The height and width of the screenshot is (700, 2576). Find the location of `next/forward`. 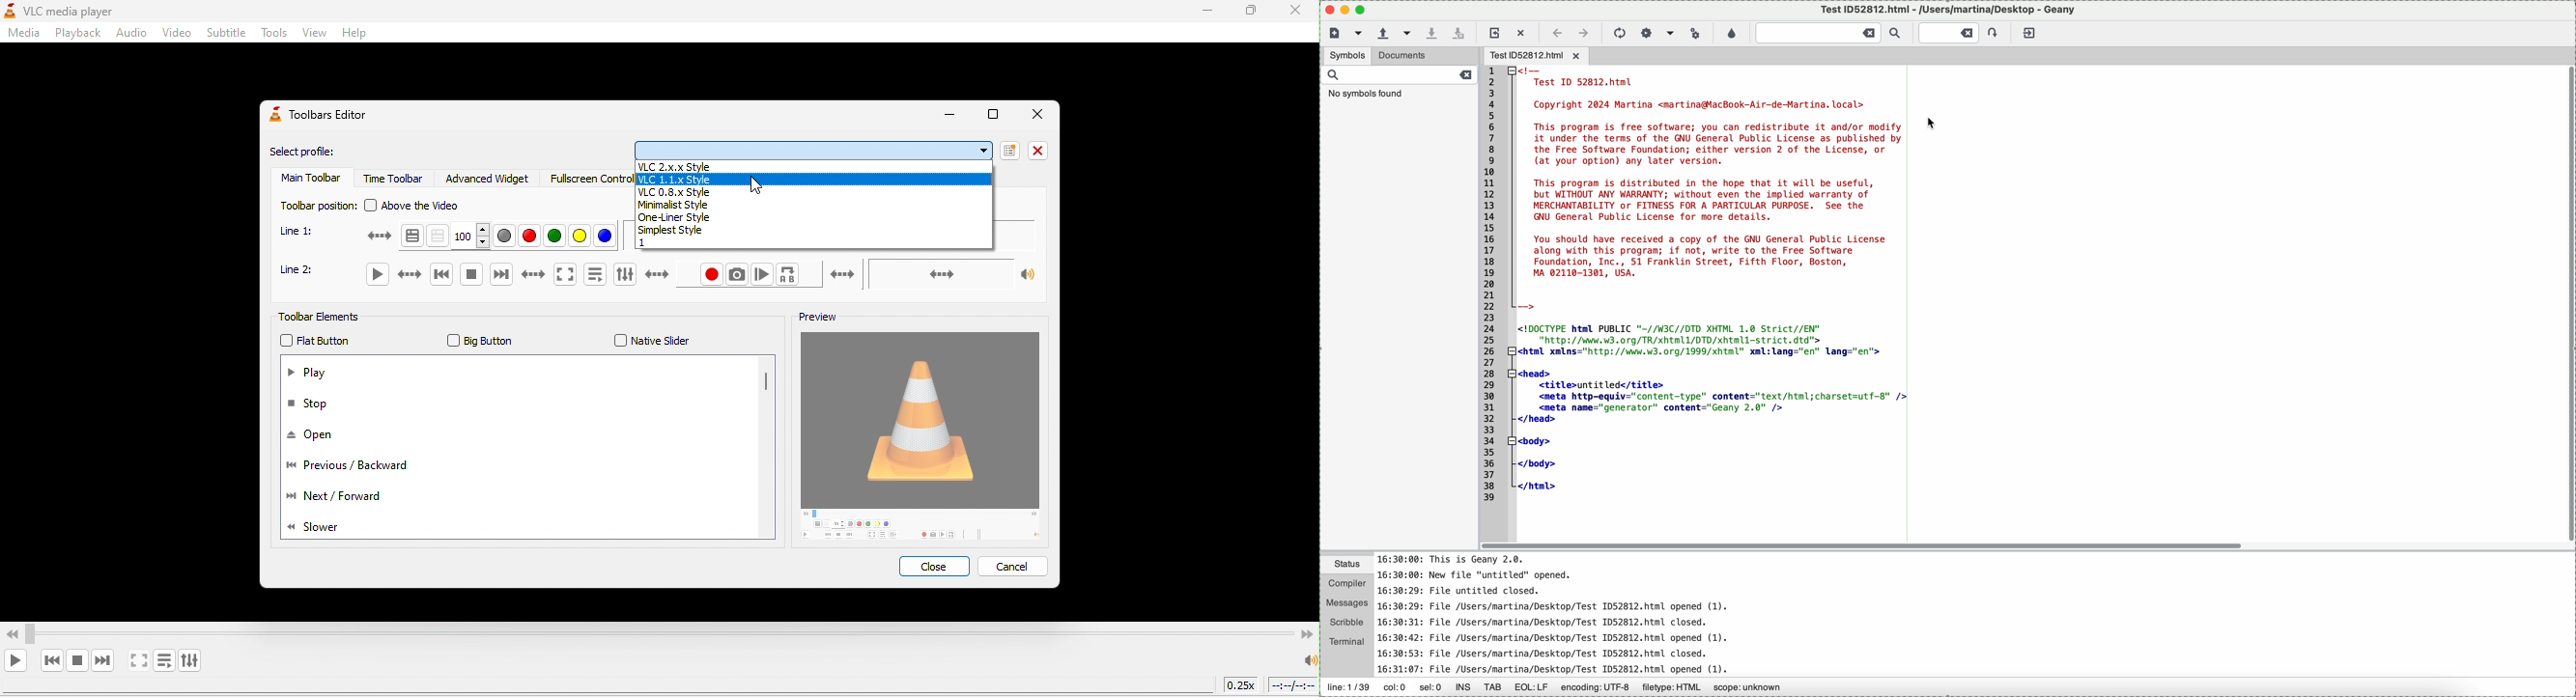

next/forward is located at coordinates (333, 496).